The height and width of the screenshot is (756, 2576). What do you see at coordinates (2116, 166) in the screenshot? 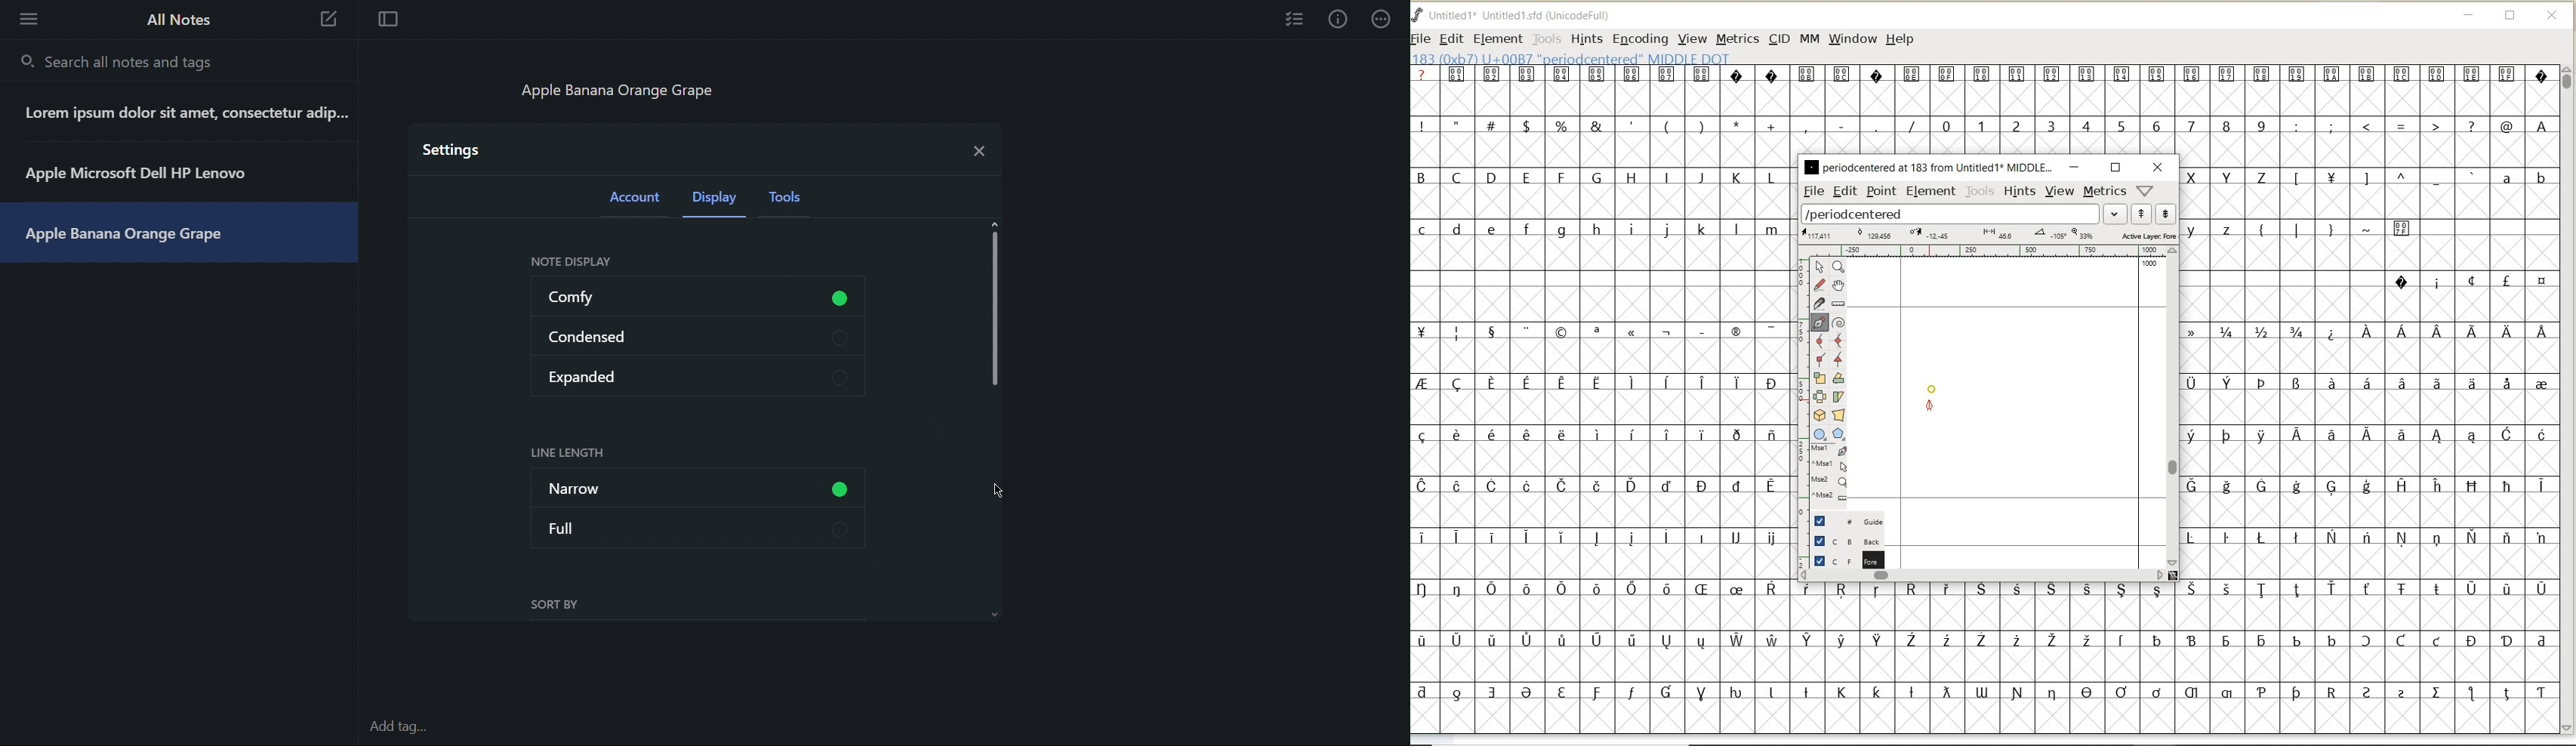
I see `restore` at bounding box center [2116, 166].